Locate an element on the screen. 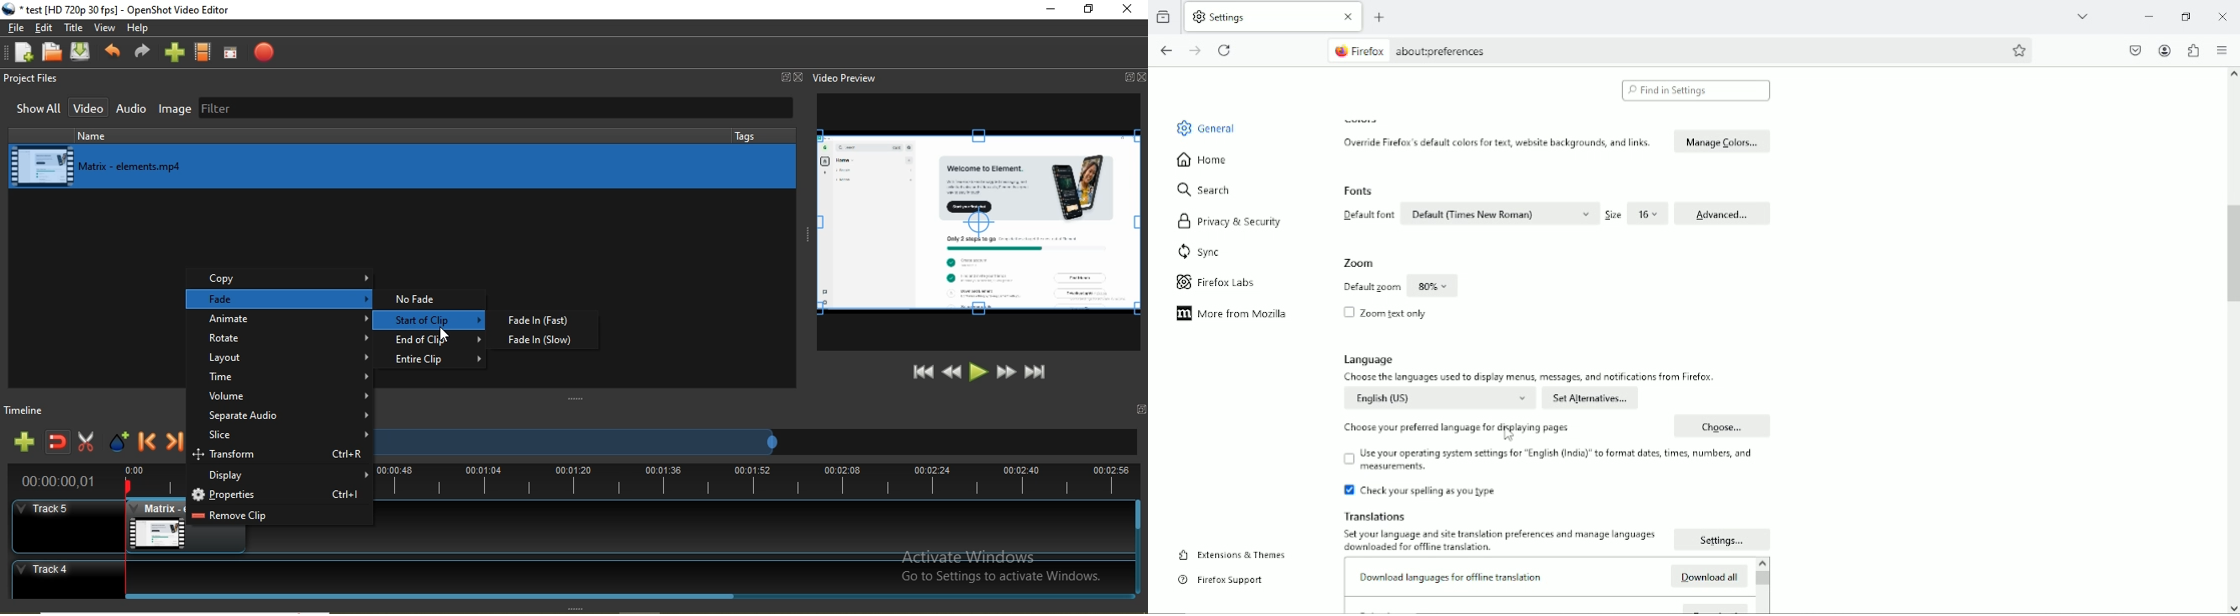  name is located at coordinates (135, 135).